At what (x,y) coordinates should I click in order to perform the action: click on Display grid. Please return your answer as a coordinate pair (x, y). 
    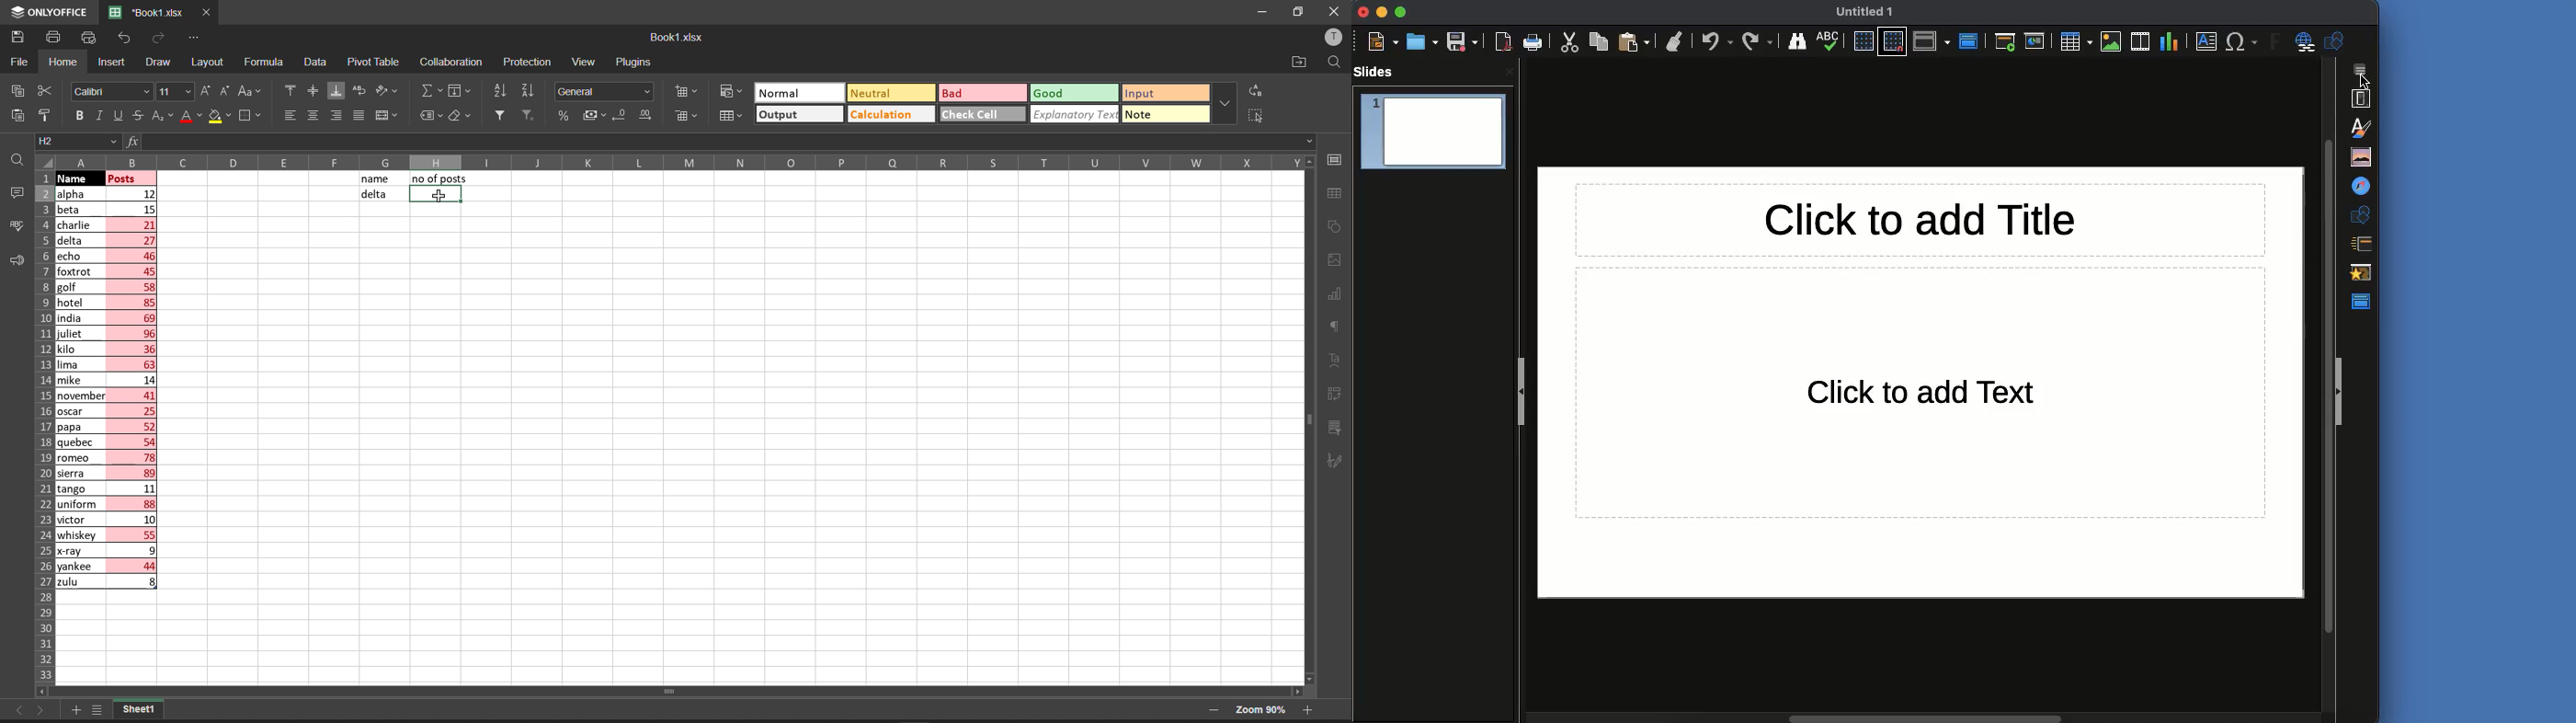
    Looking at the image, I should click on (1864, 40).